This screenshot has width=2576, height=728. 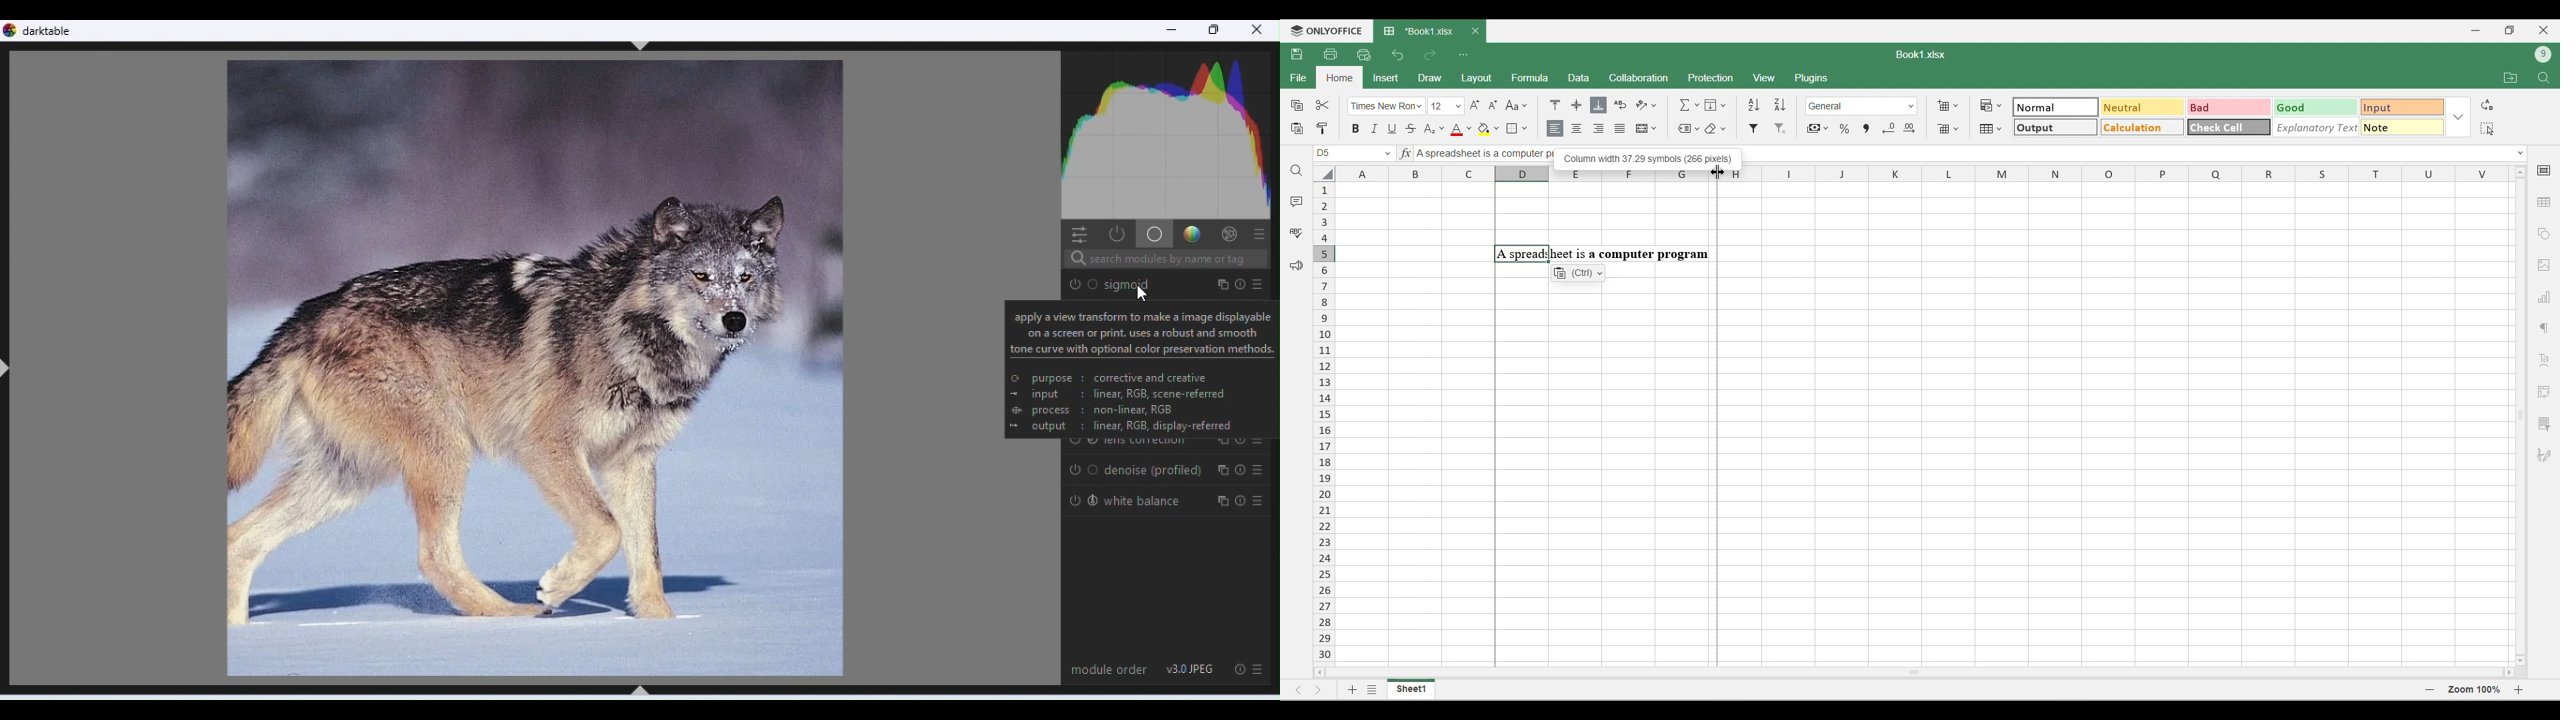 What do you see at coordinates (1297, 266) in the screenshot?
I see `Feedback and support` at bounding box center [1297, 266].